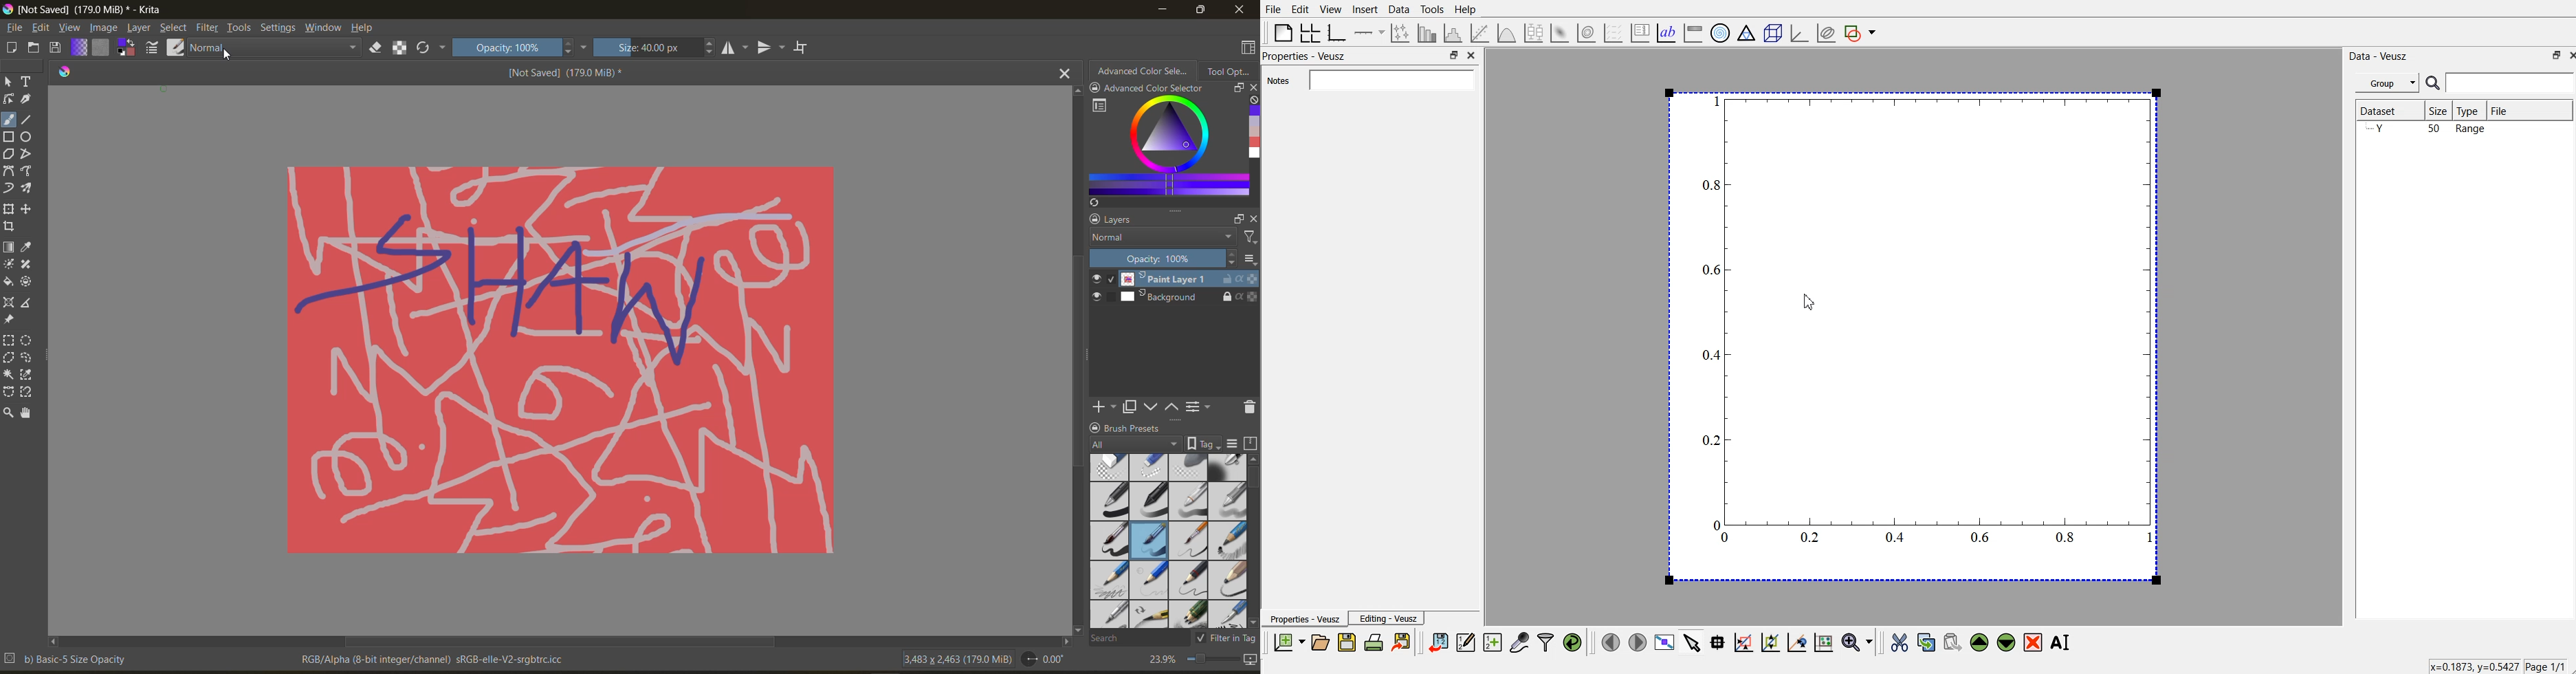  What do you see at coordinates (14, 28) in the screenshot?
I see `file` at bounding box center [14, 28].